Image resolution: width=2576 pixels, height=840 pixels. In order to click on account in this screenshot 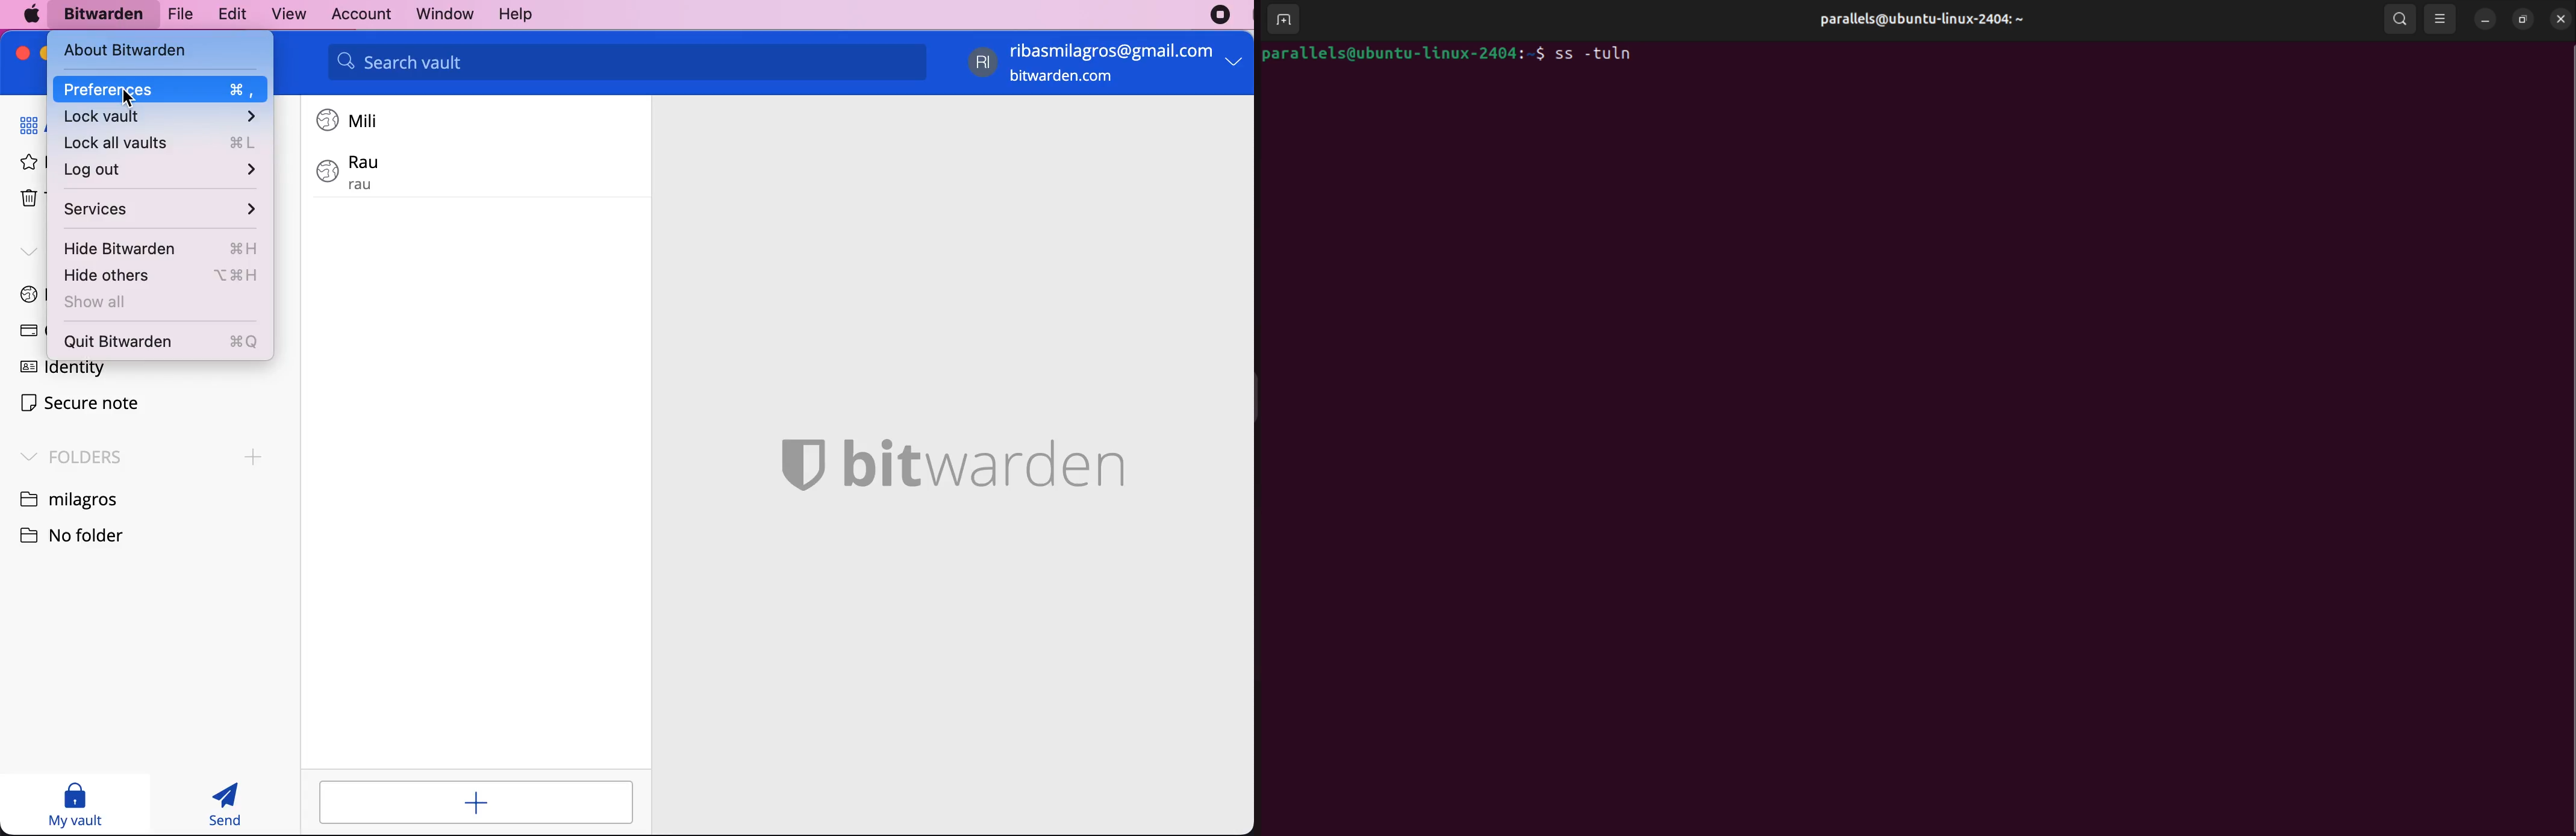, I will do `click(357, 13)`.